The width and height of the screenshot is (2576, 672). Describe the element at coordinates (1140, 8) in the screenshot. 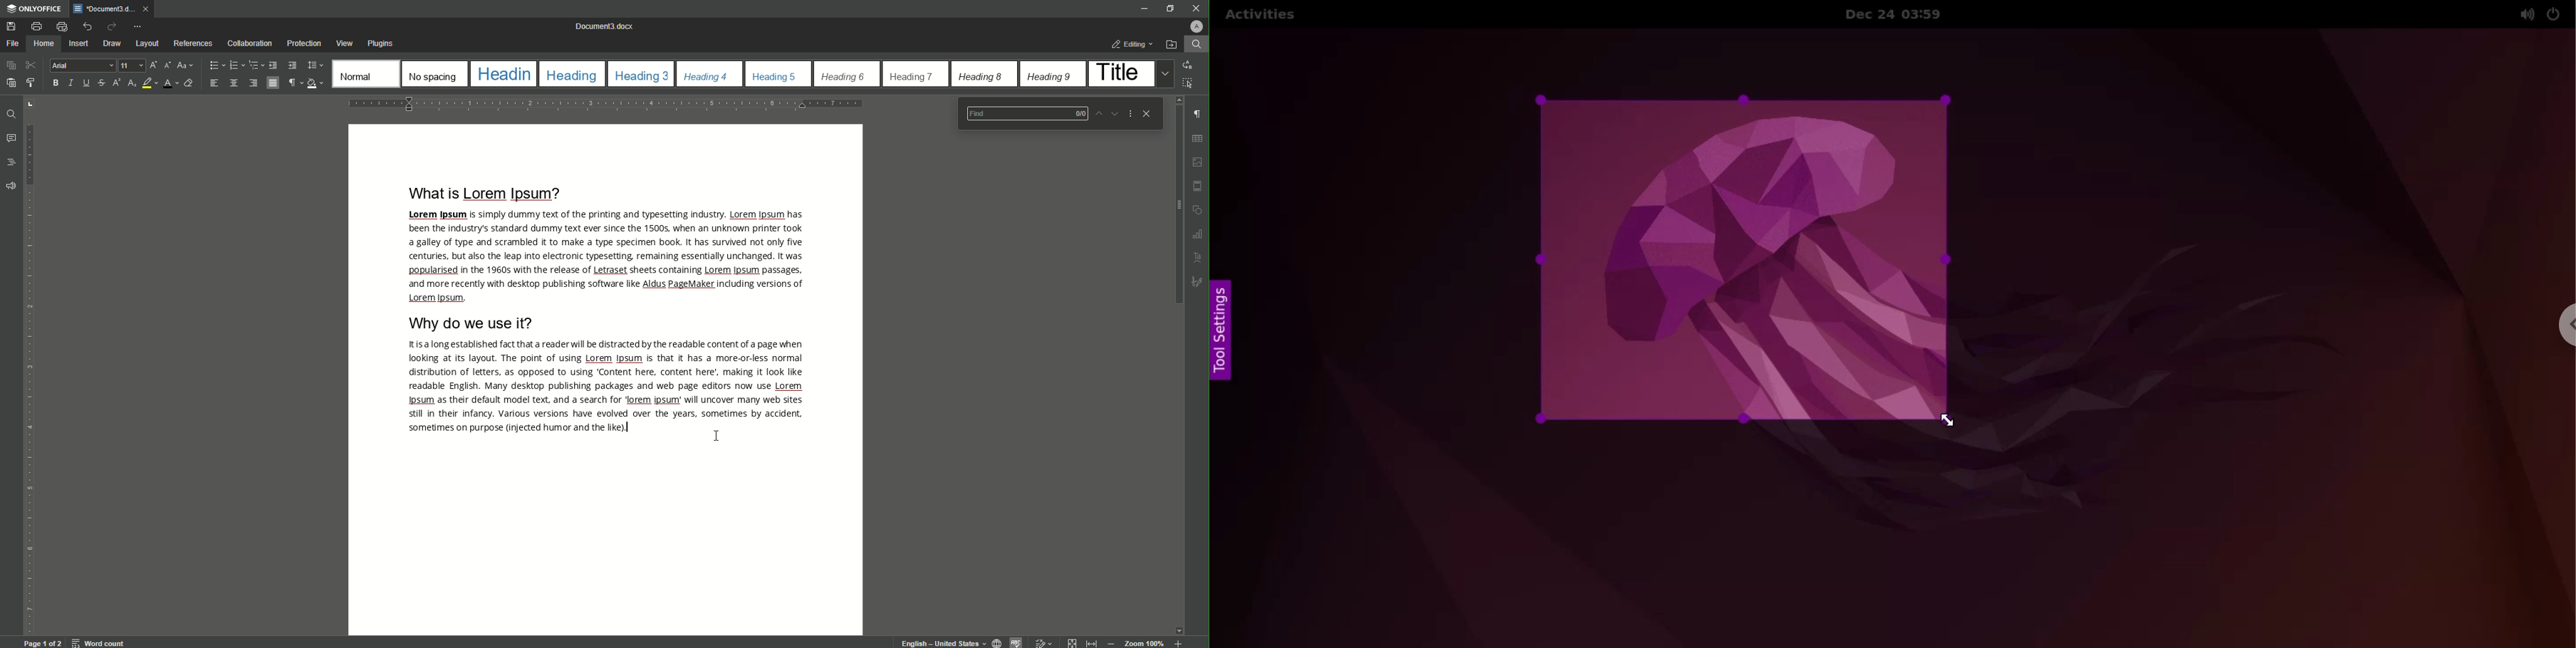

I see `Minimize` at that location.